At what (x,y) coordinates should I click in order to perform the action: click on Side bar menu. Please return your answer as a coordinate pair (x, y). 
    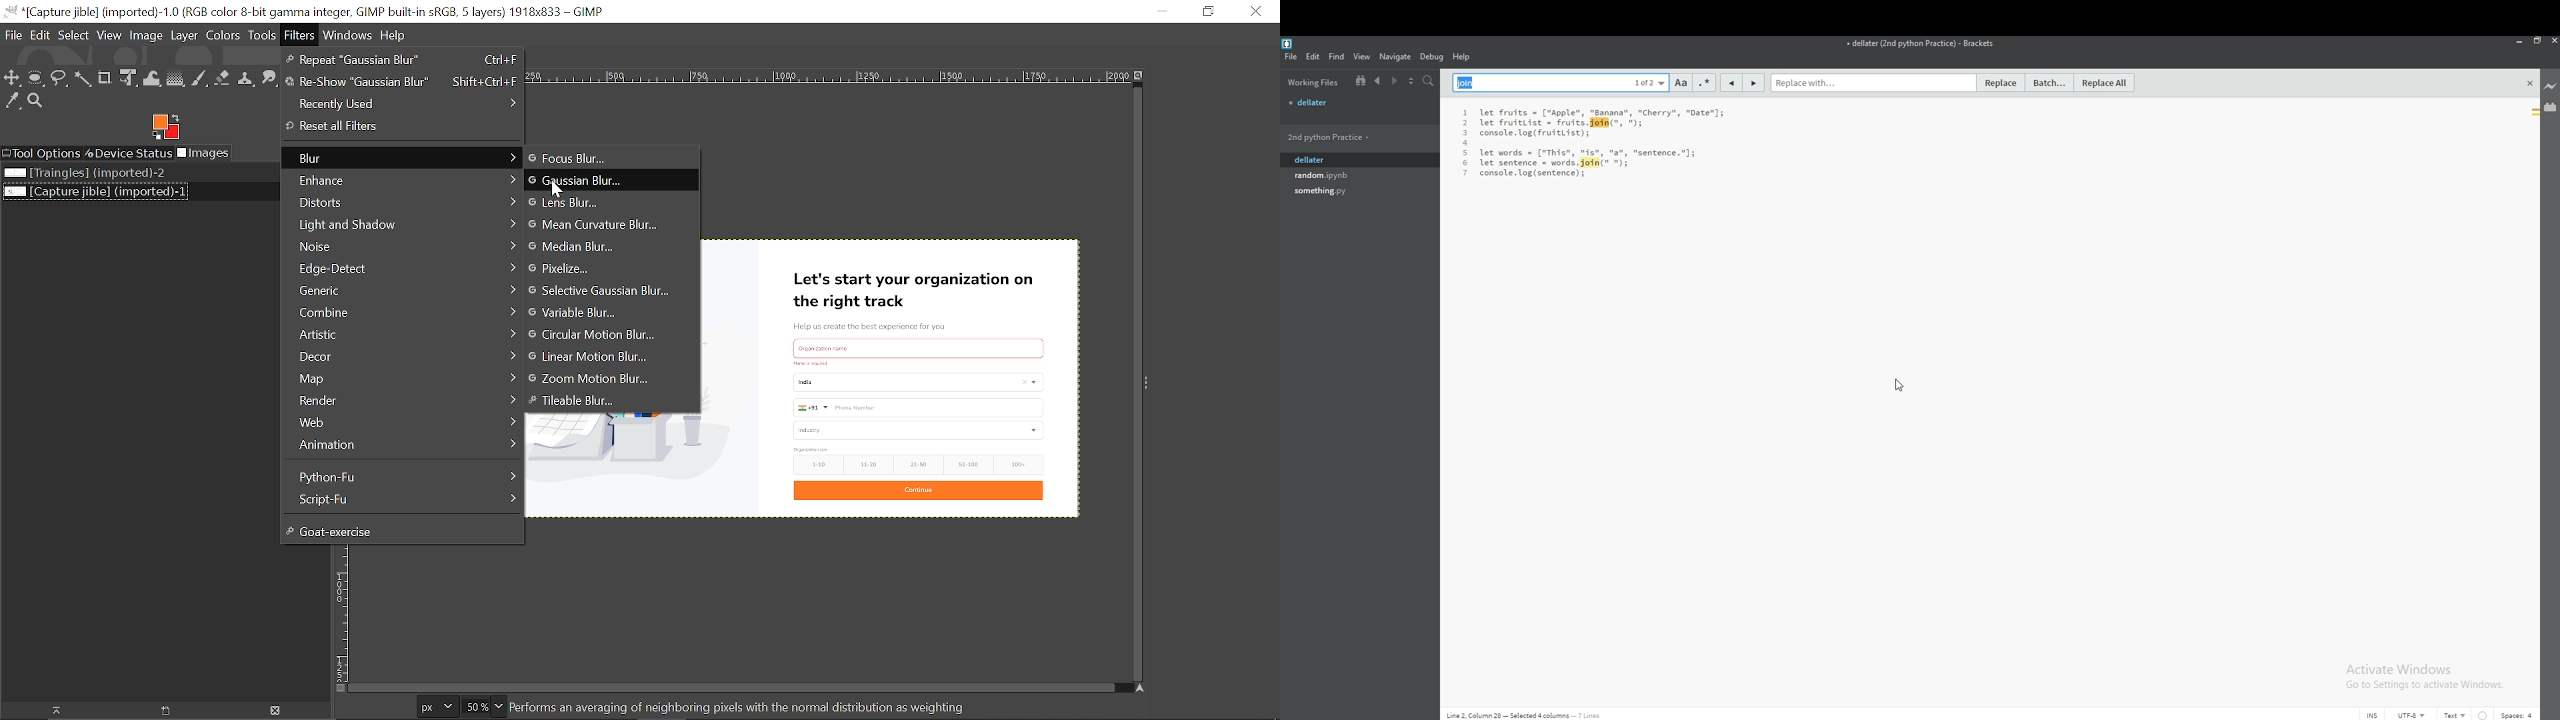
    Looking at the image, I should click on (1149, 382).